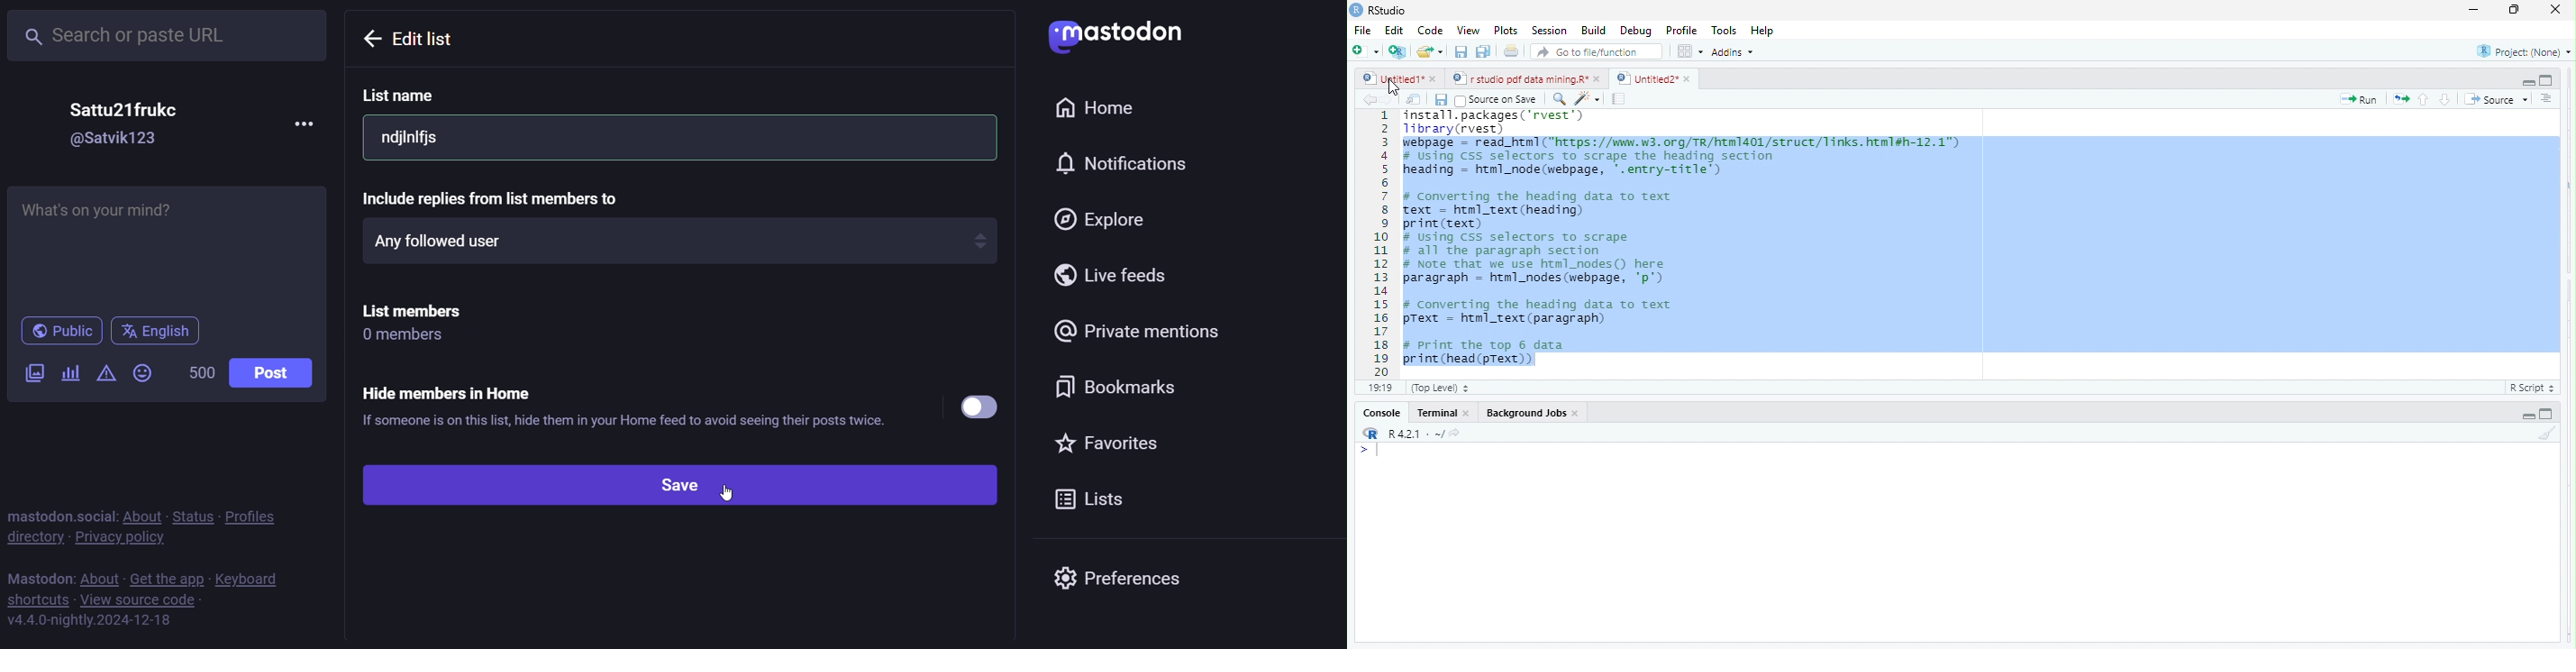 The height and width of the screenshot is (672, 2576). Describe the element at coordinates (1441, 101) in the screenshot. I see `save current document` at that location.